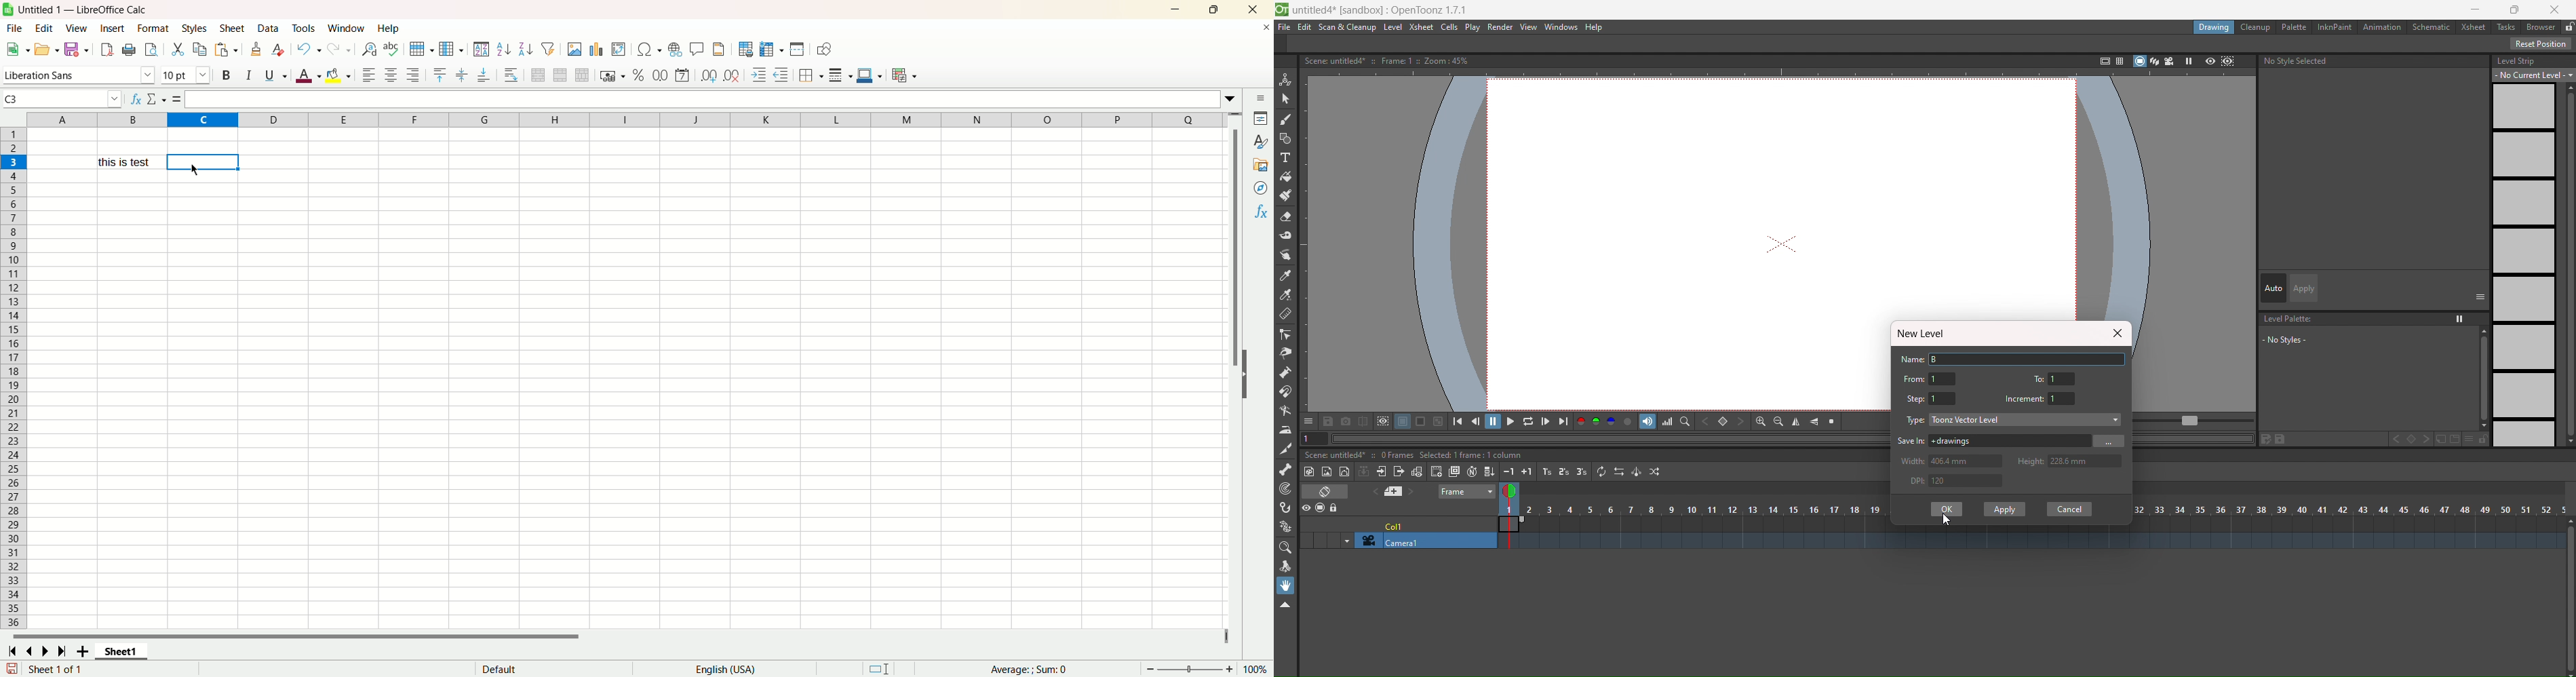 The width and height of the screenshot is (2576, 700). I want to click on camera1, so click(1421, 541).